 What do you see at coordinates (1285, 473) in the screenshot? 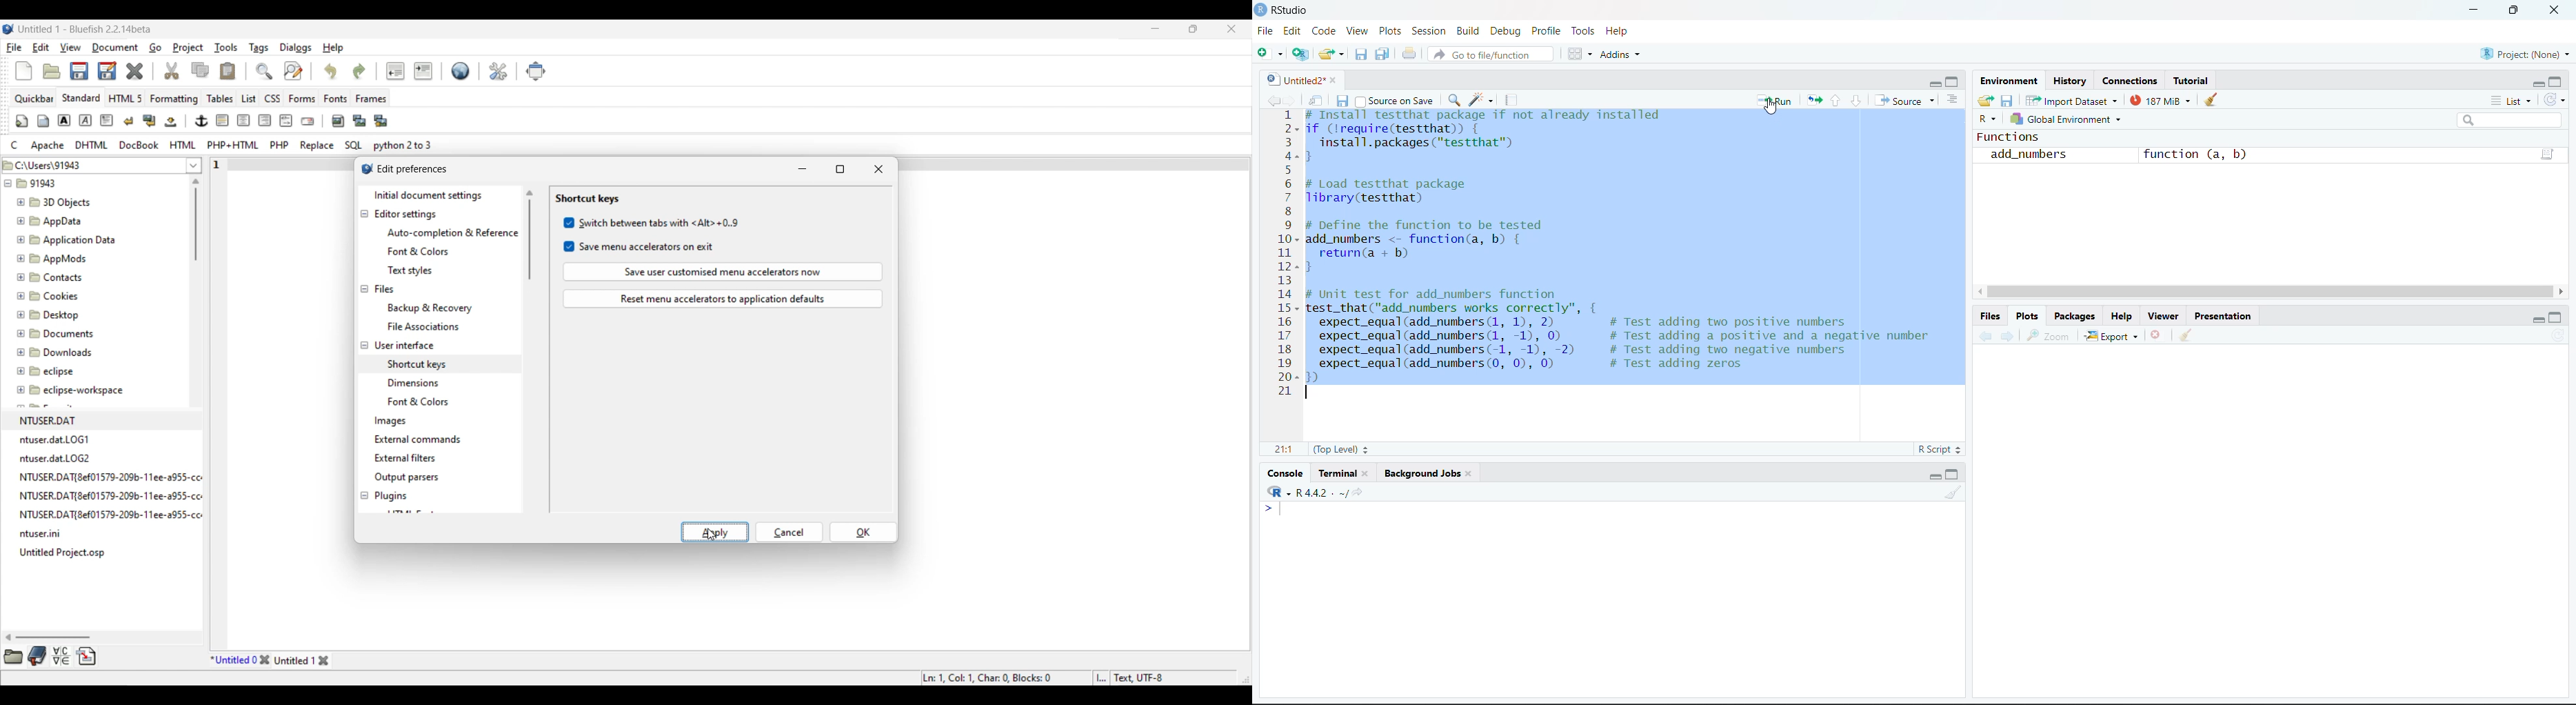
I see `console` at bounding box center [1285, 473].